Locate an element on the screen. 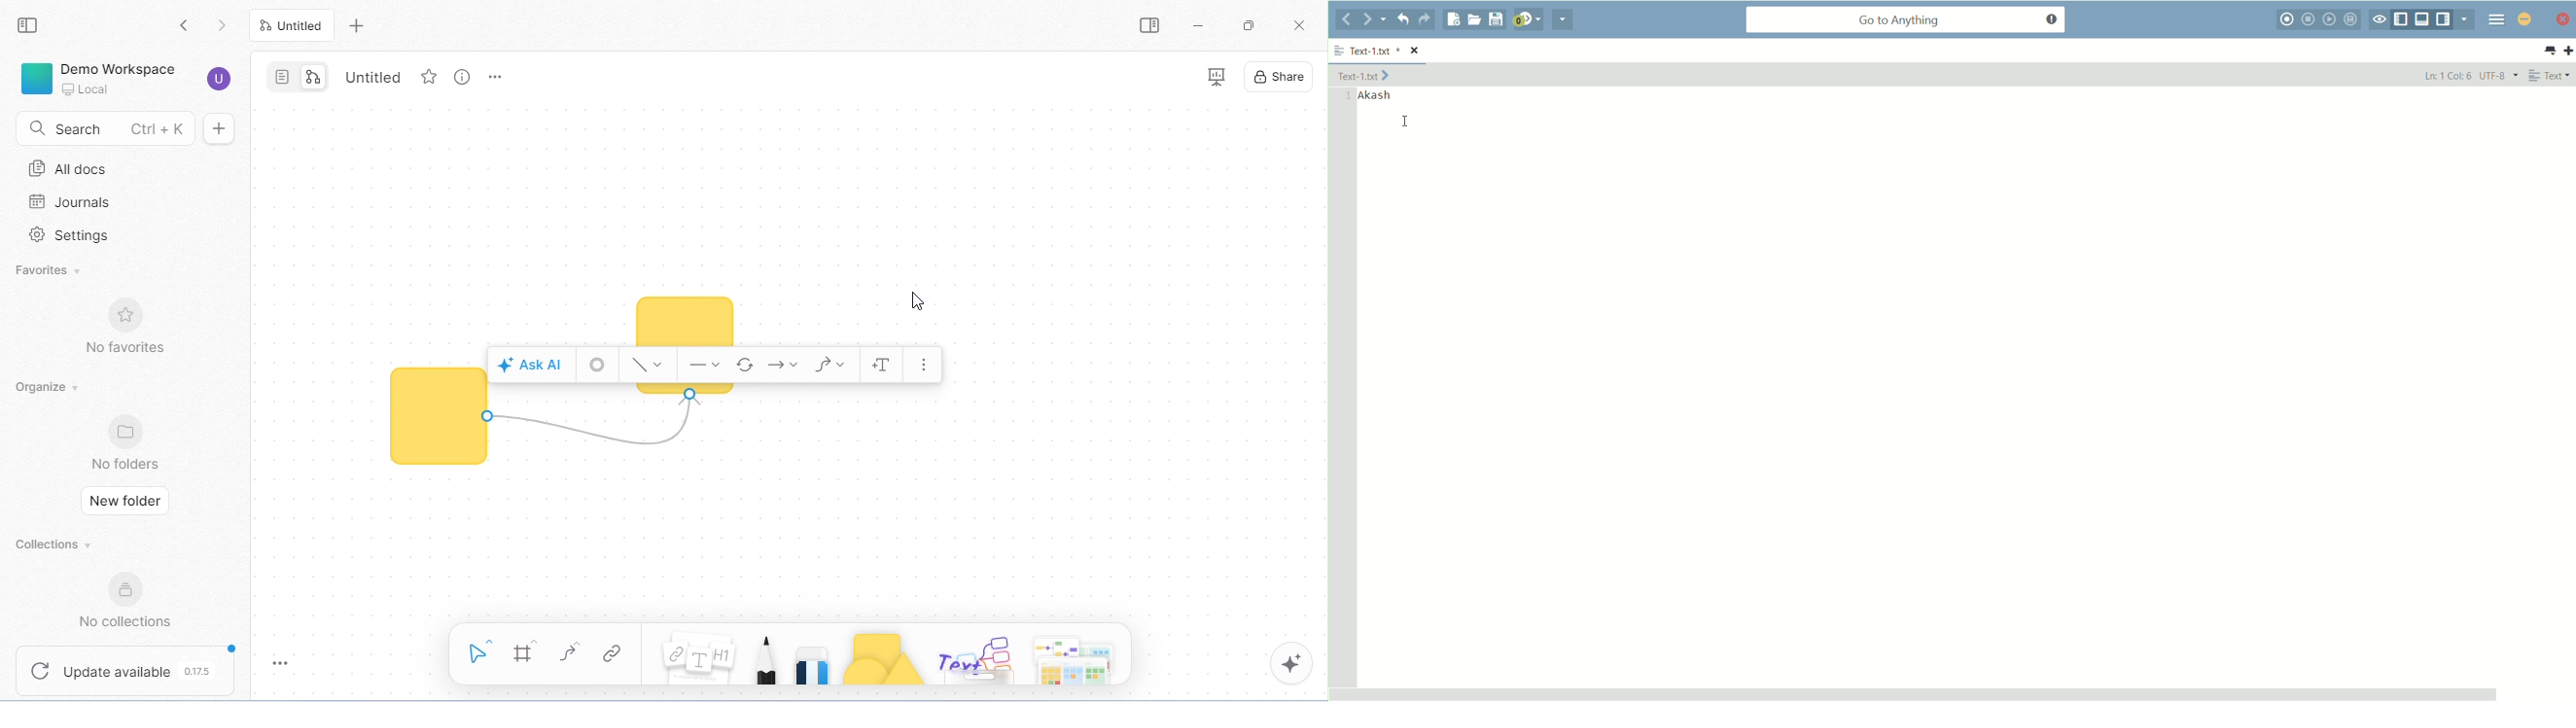 The image size is (2576, 728). go previous is located at coordinates (226, 27).